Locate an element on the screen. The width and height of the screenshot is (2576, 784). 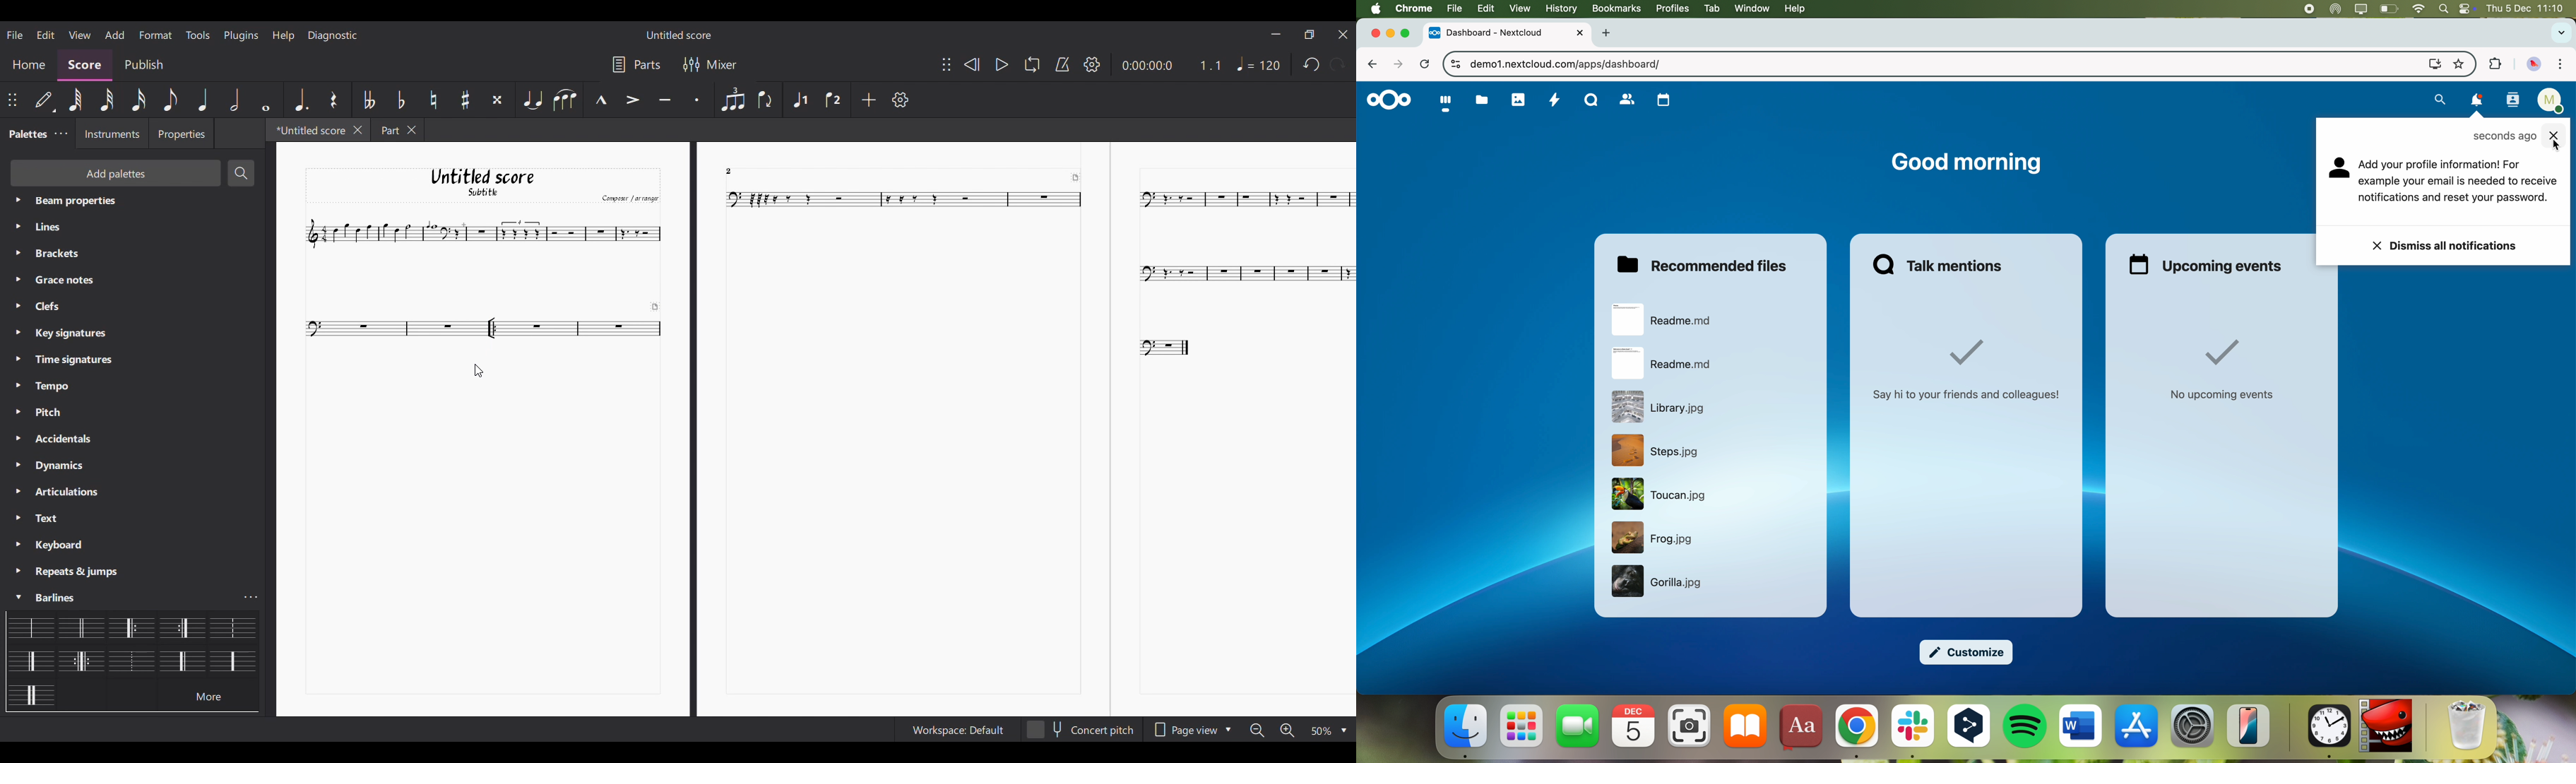
Barline options is located at coordinates (230, 627).